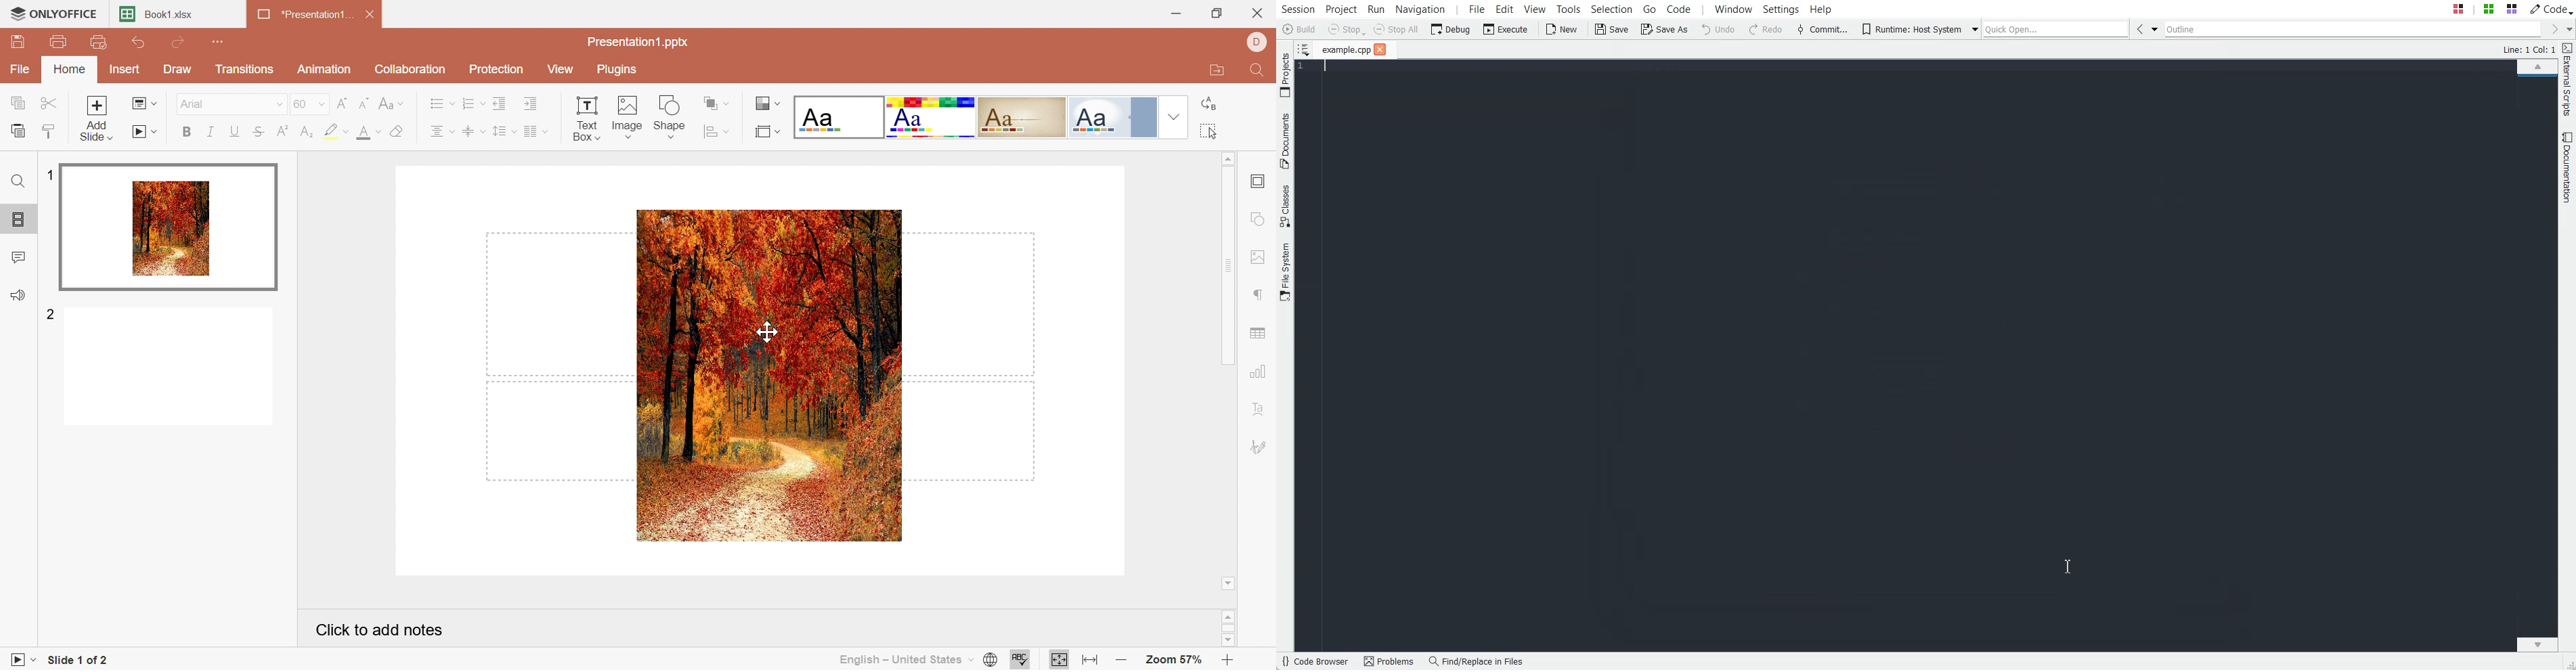  What do you see at coordinates (580, 117) in the screenshot?
I see `Text Box` at bounding box center [580, 117].